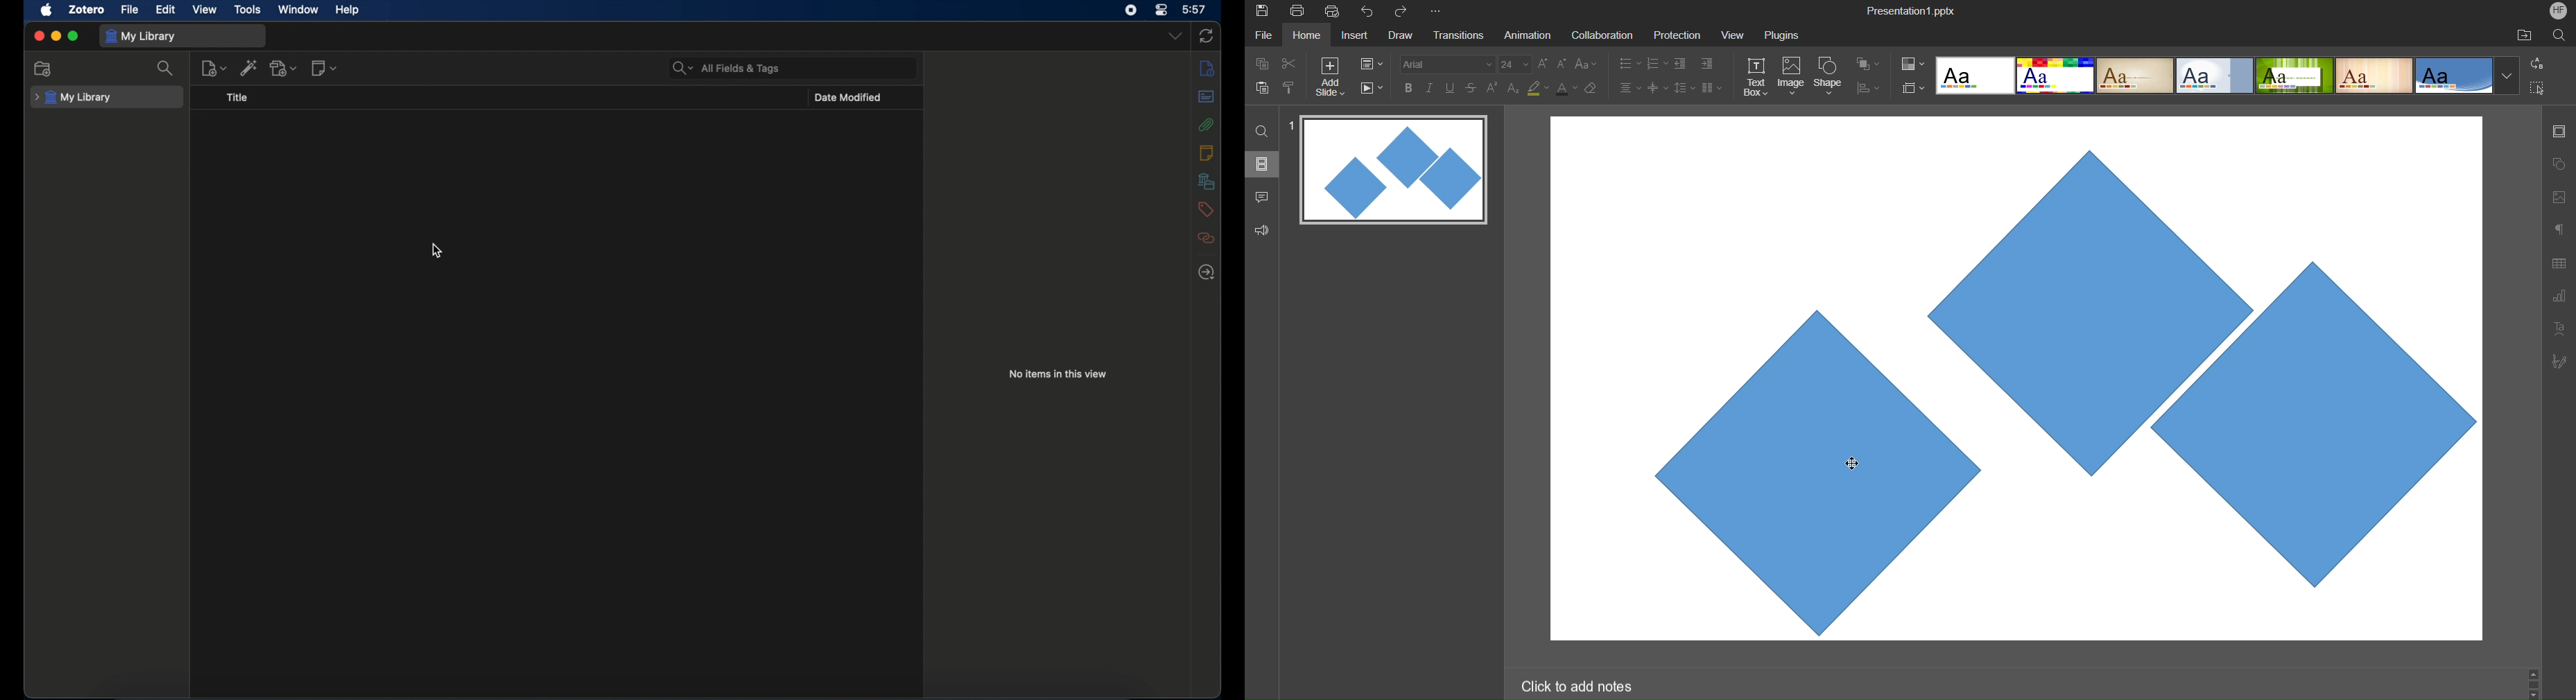 This screenshot has width=2576, height=700. What do you see at coordinates (2558, 361) in the screenshot?
I see `Signature` at bounding box center [2558, 361].